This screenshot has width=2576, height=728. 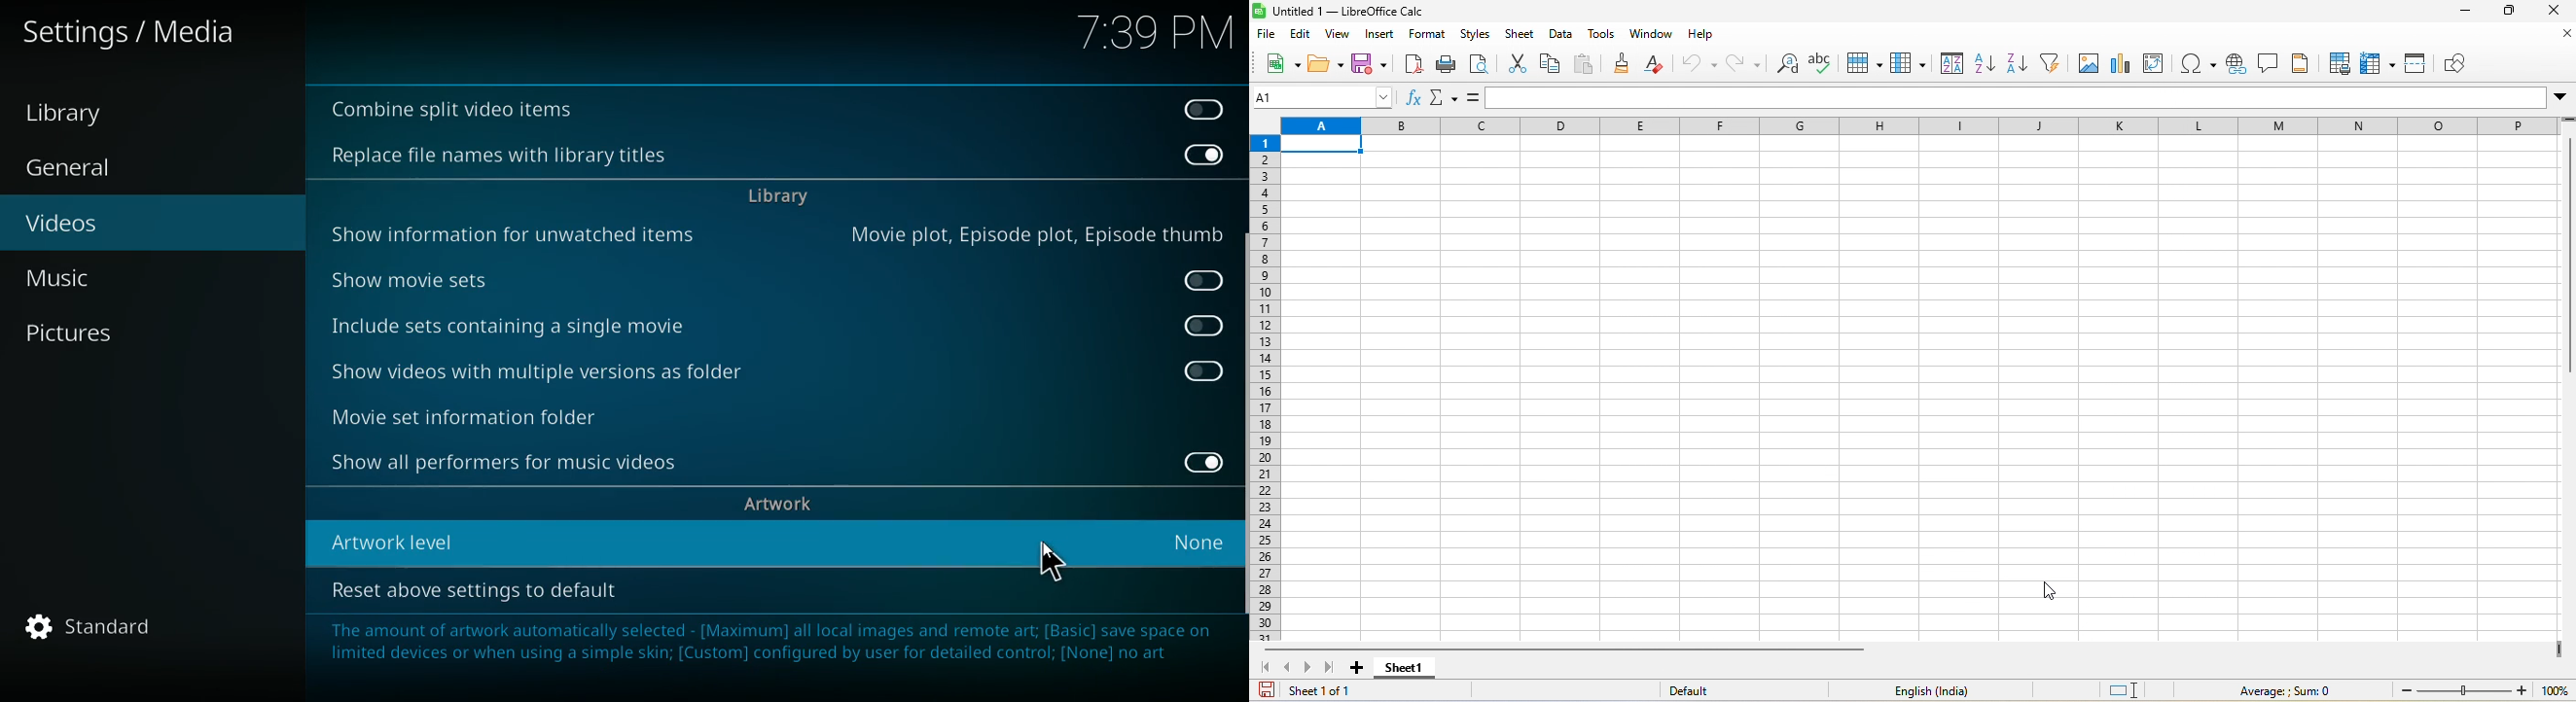 What do you see at coordinates (2199, 63) in the screenshot?
I see `special character` at bounding box center [2199, 63].